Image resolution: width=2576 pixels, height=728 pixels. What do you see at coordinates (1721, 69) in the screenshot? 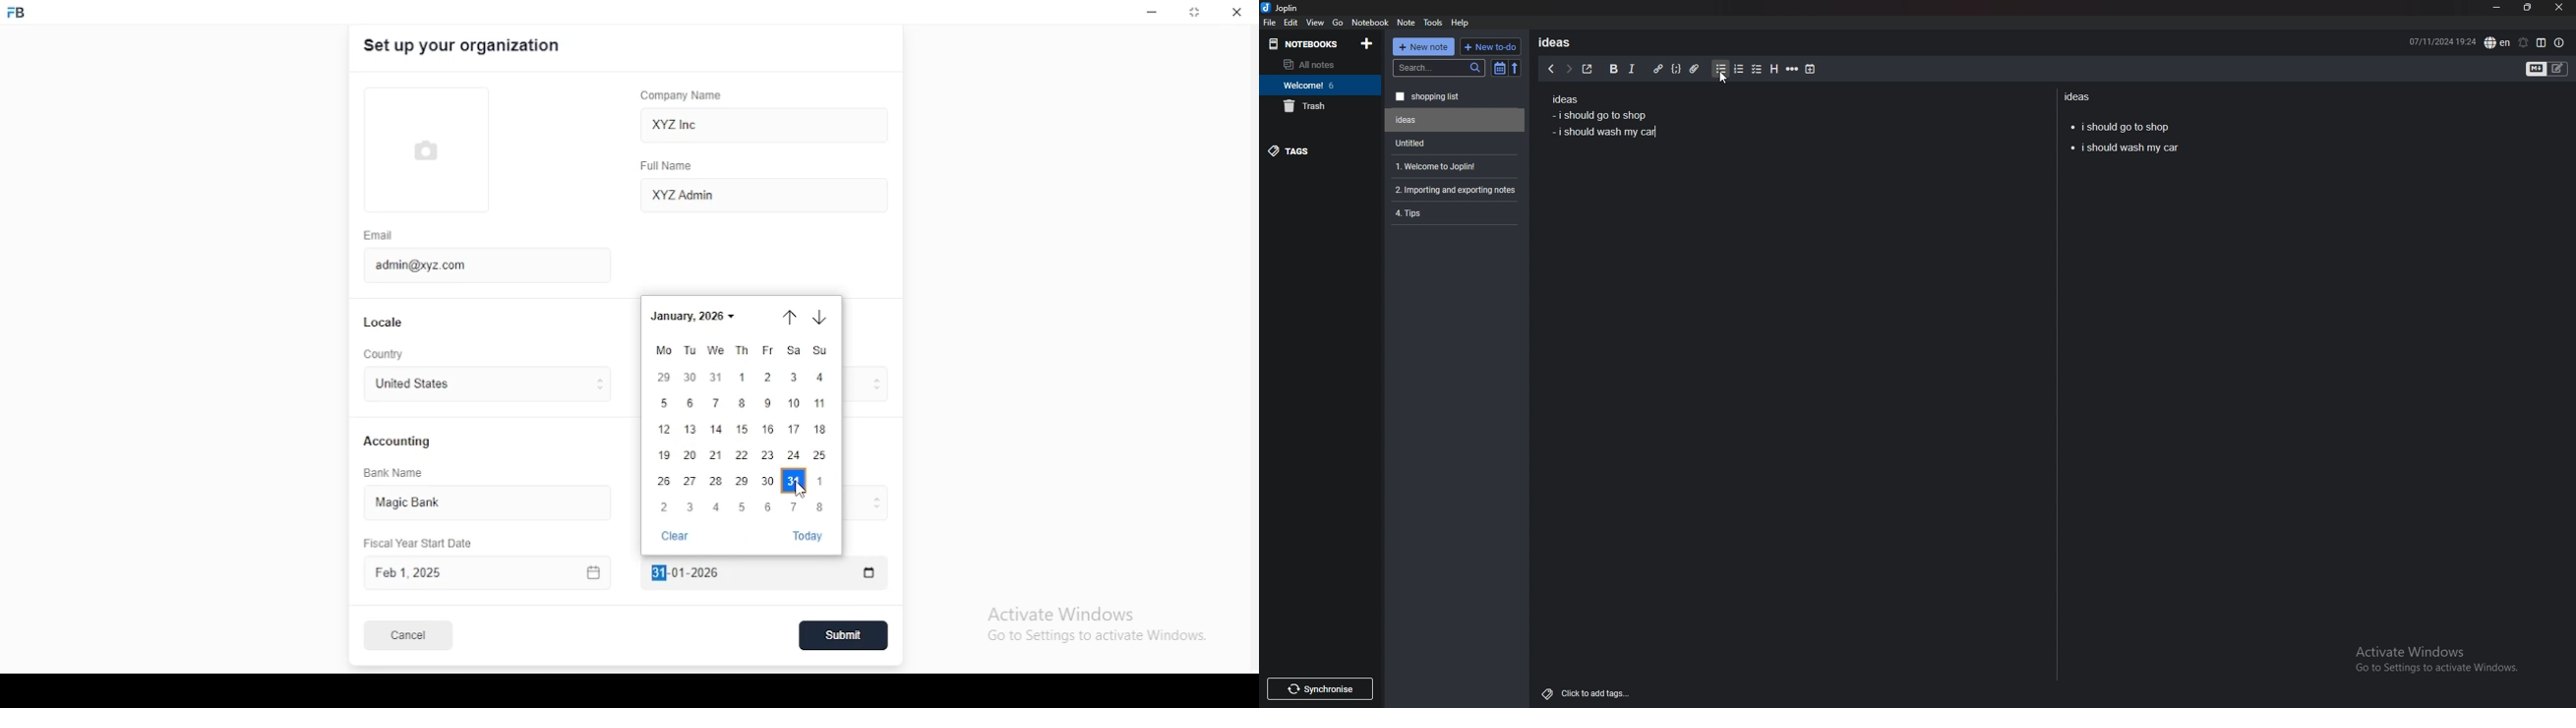
I see `bullet list` at bounding box center [1721, 69].